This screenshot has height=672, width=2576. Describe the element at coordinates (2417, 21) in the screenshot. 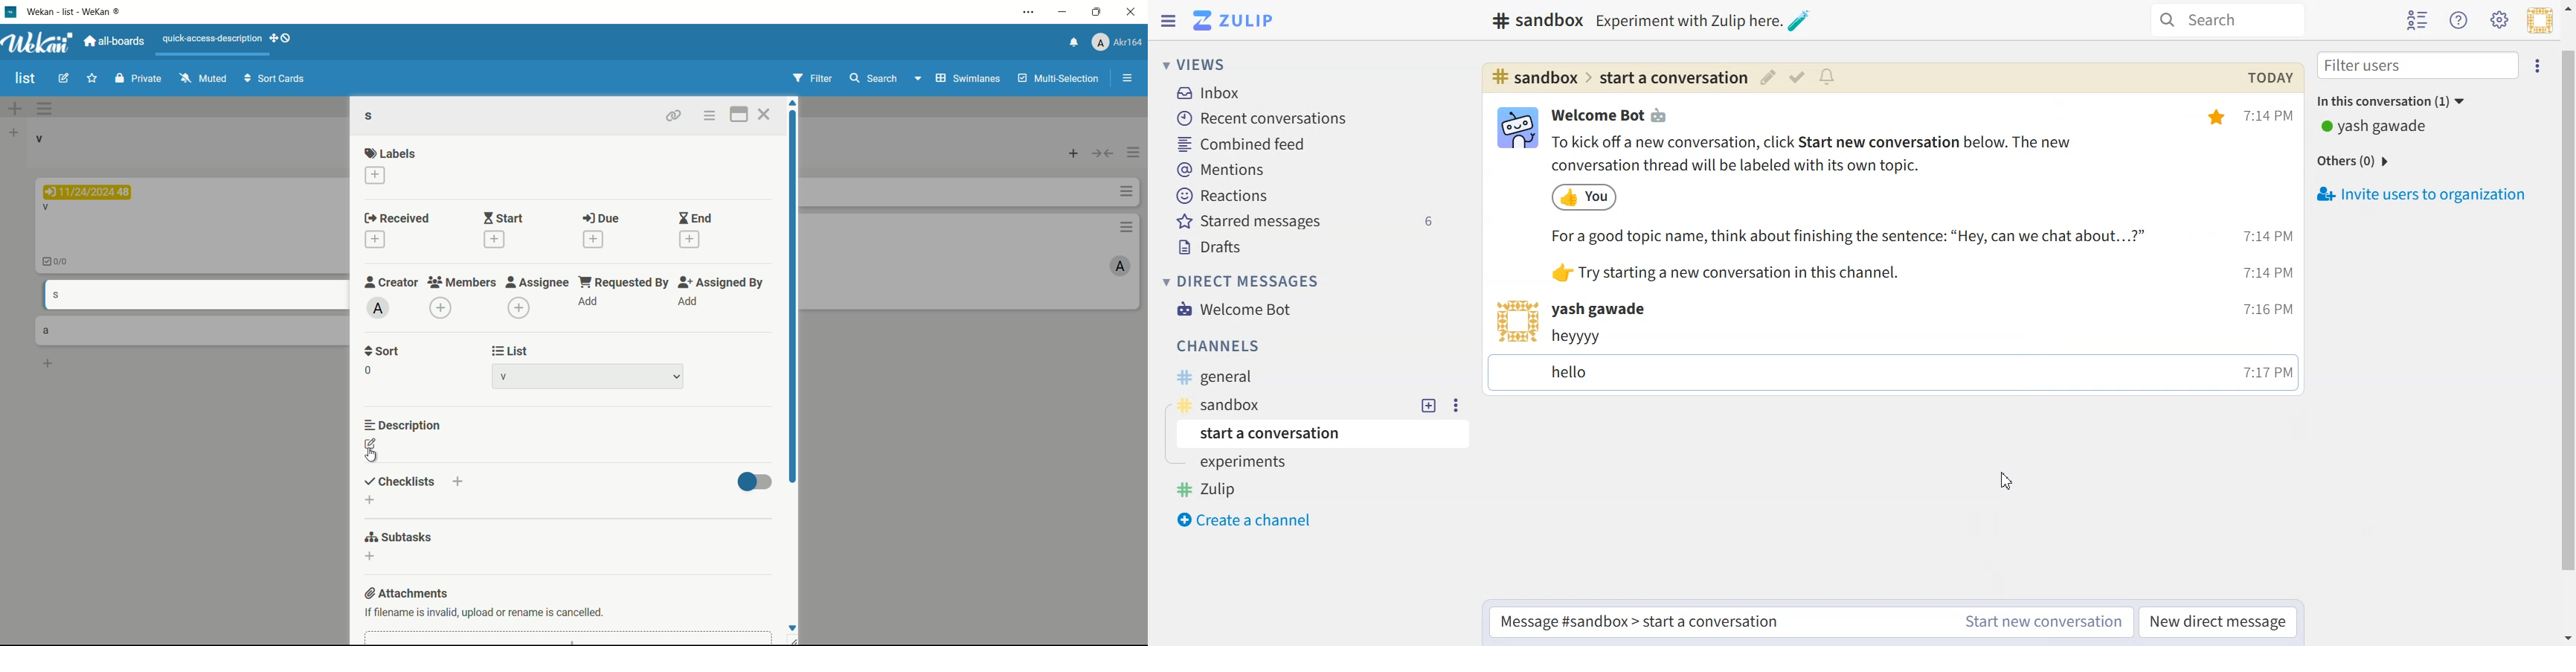

I see `Hide user list` at that location.